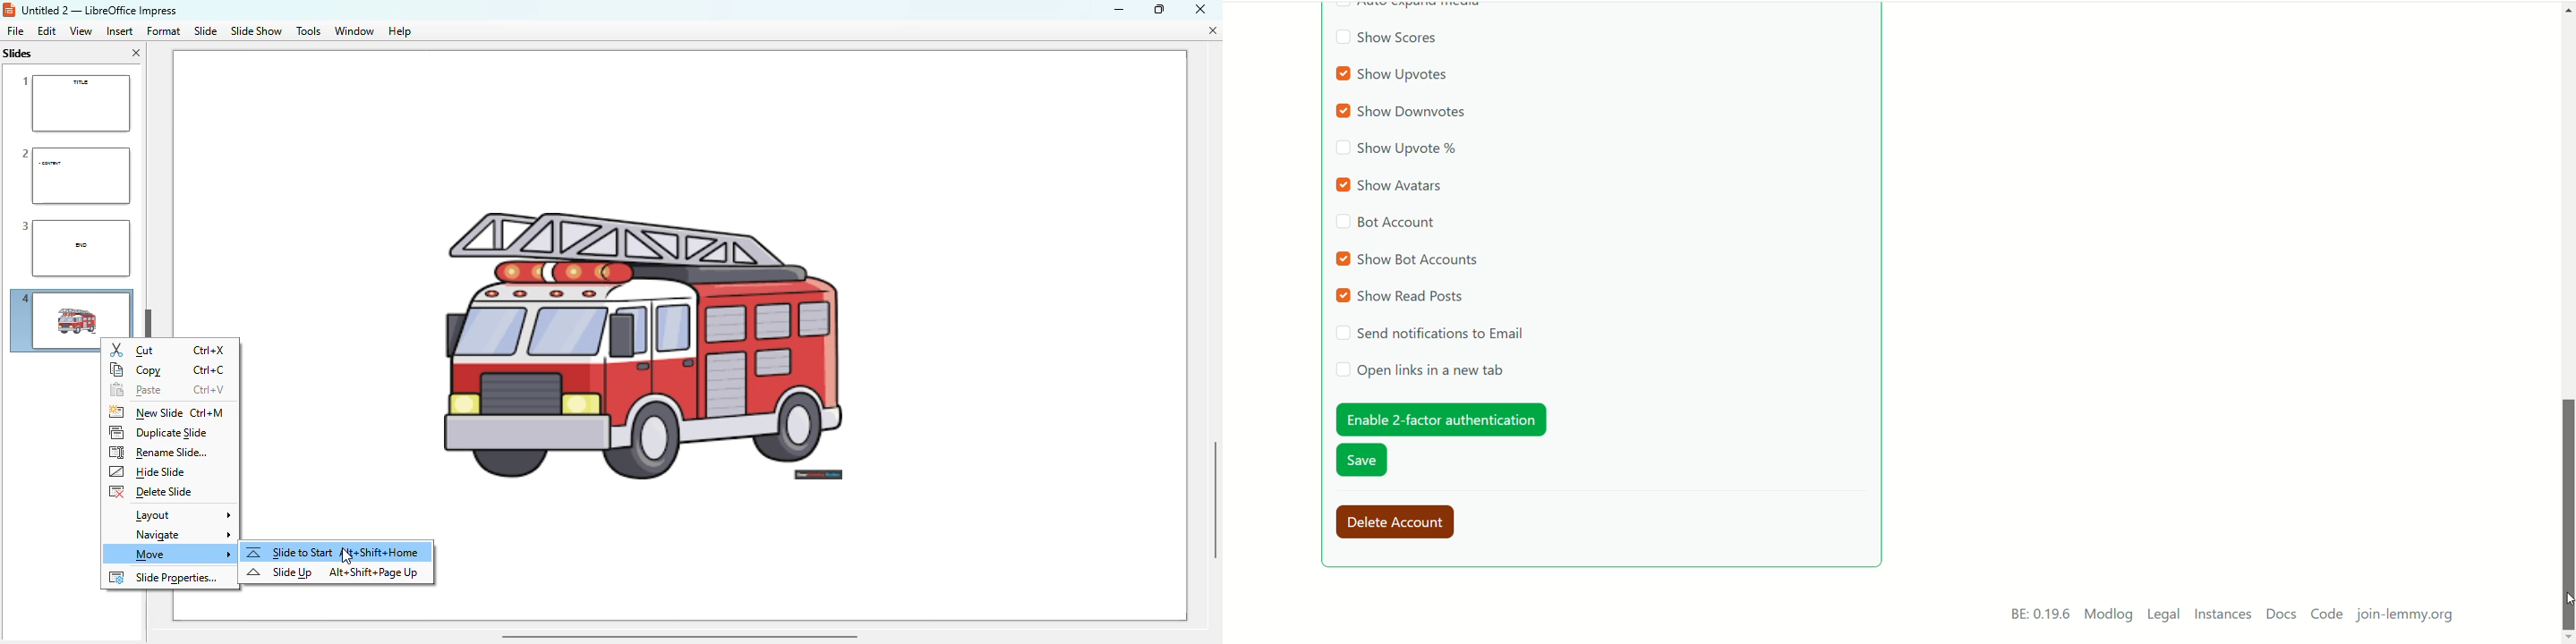 Image resolution: width=2576 pixels, height=644 pixels. I want to click on title, so click(98, 11).